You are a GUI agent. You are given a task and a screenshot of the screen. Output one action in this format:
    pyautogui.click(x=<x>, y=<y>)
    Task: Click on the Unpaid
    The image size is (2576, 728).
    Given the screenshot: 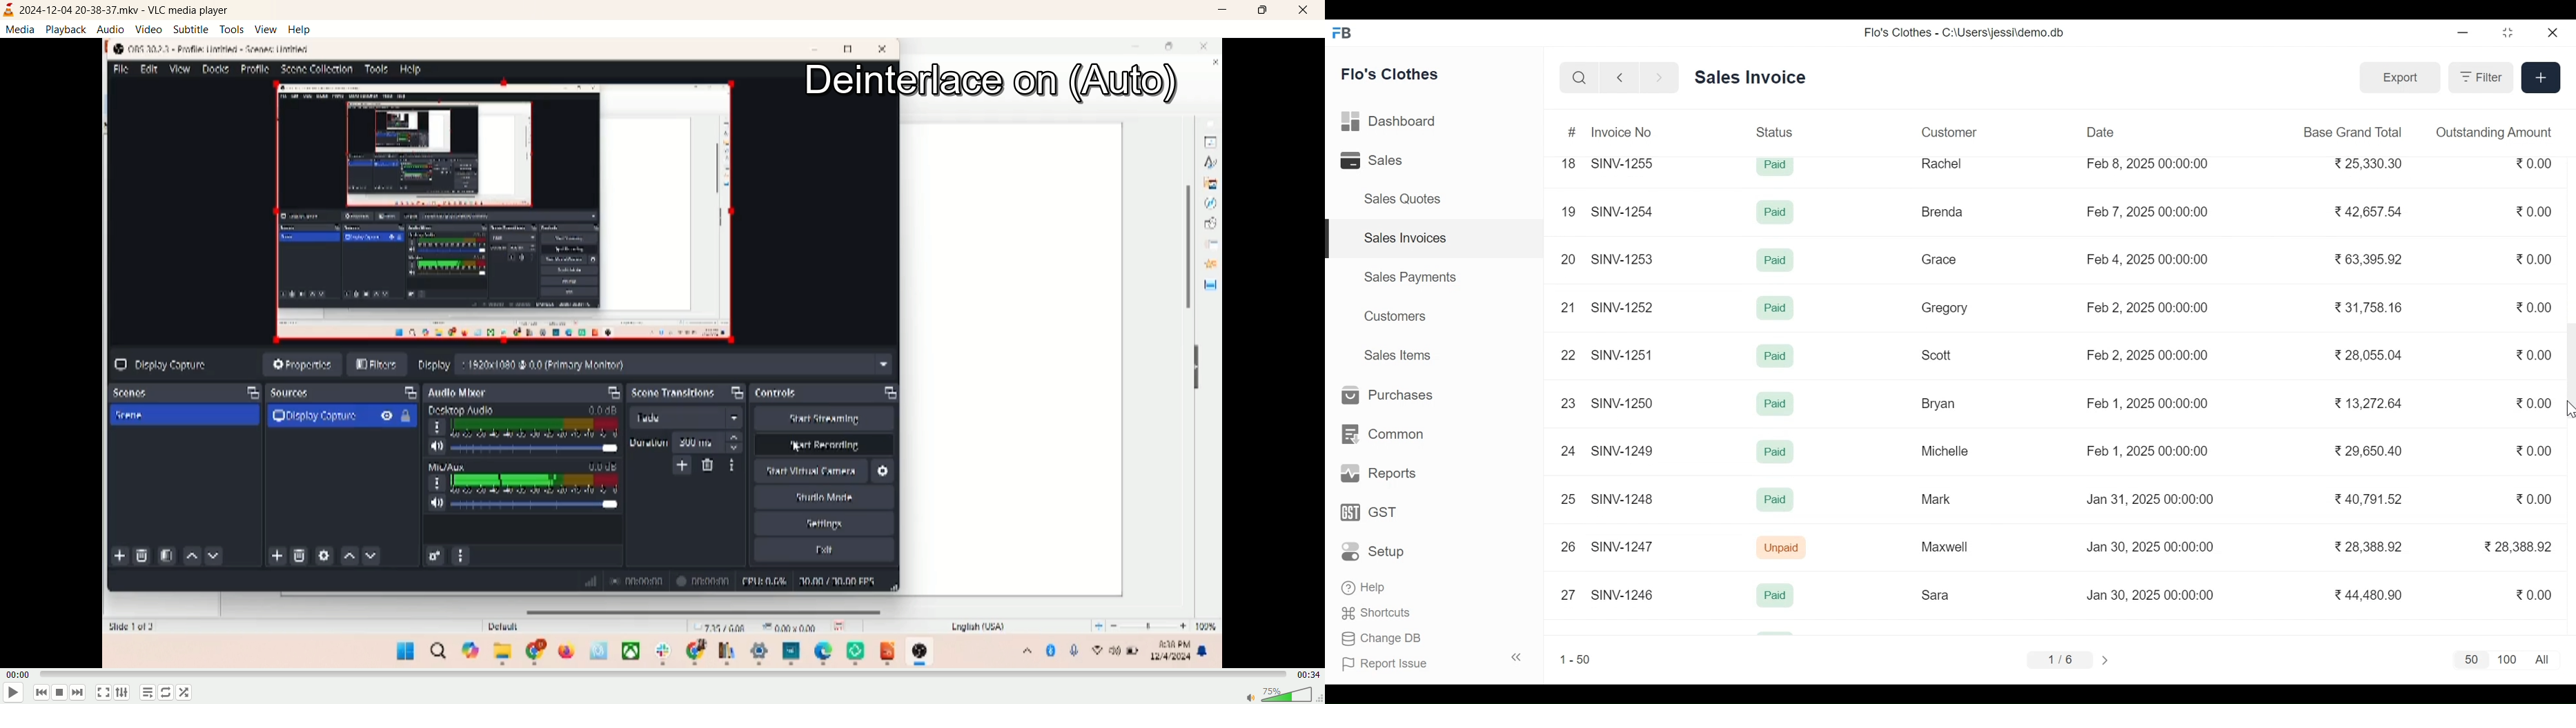 What is the action you would take?
    pyautogui.click(x=1783, y=548)
    